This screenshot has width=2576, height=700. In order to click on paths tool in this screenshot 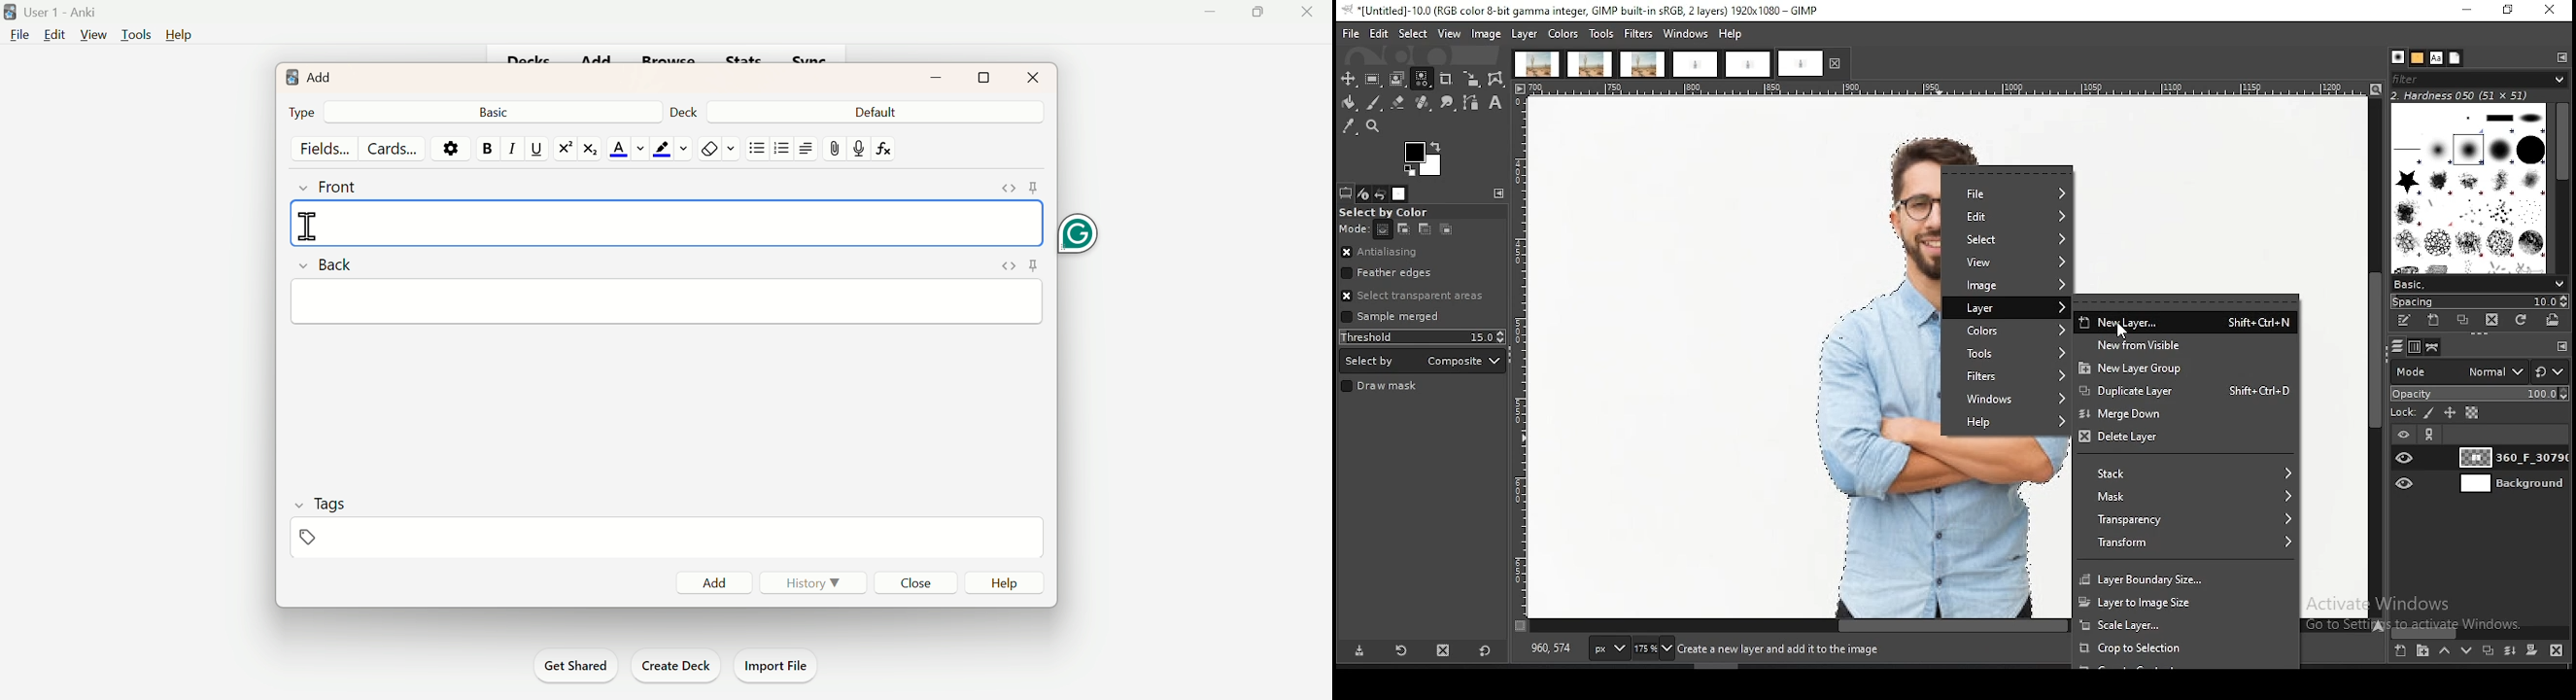, I will do `click(1473, 104)`.